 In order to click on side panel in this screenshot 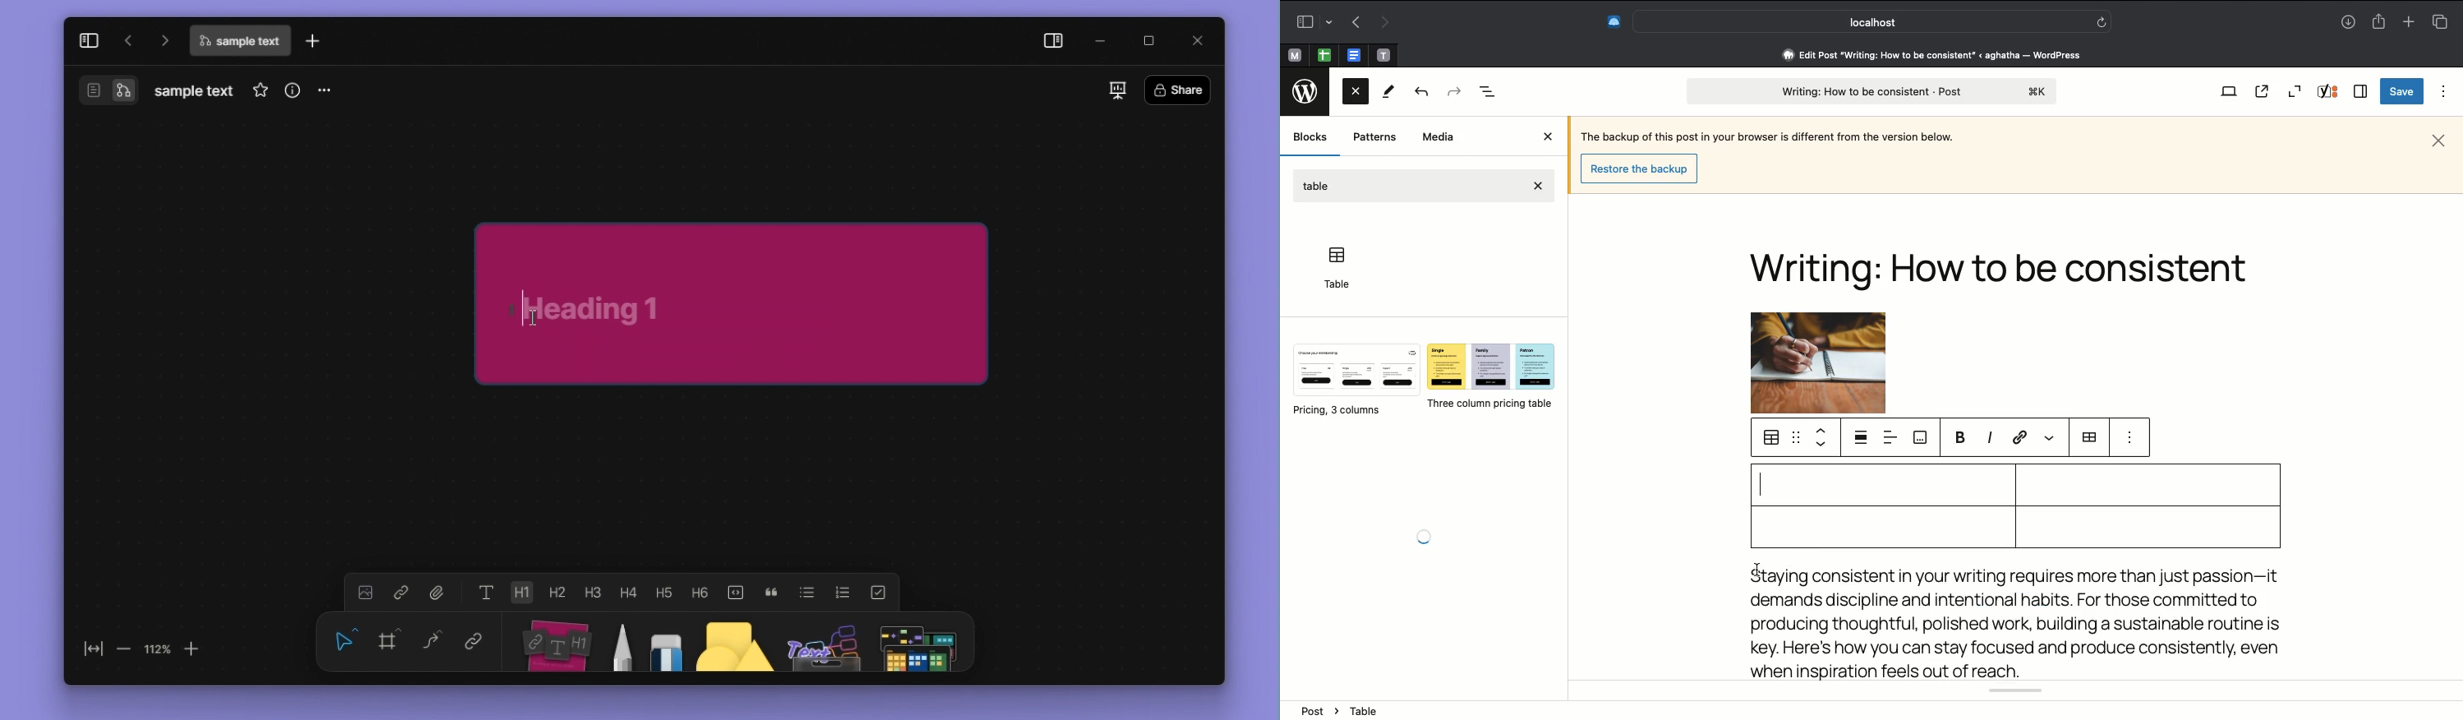, I will do `click(1054, 42)`.